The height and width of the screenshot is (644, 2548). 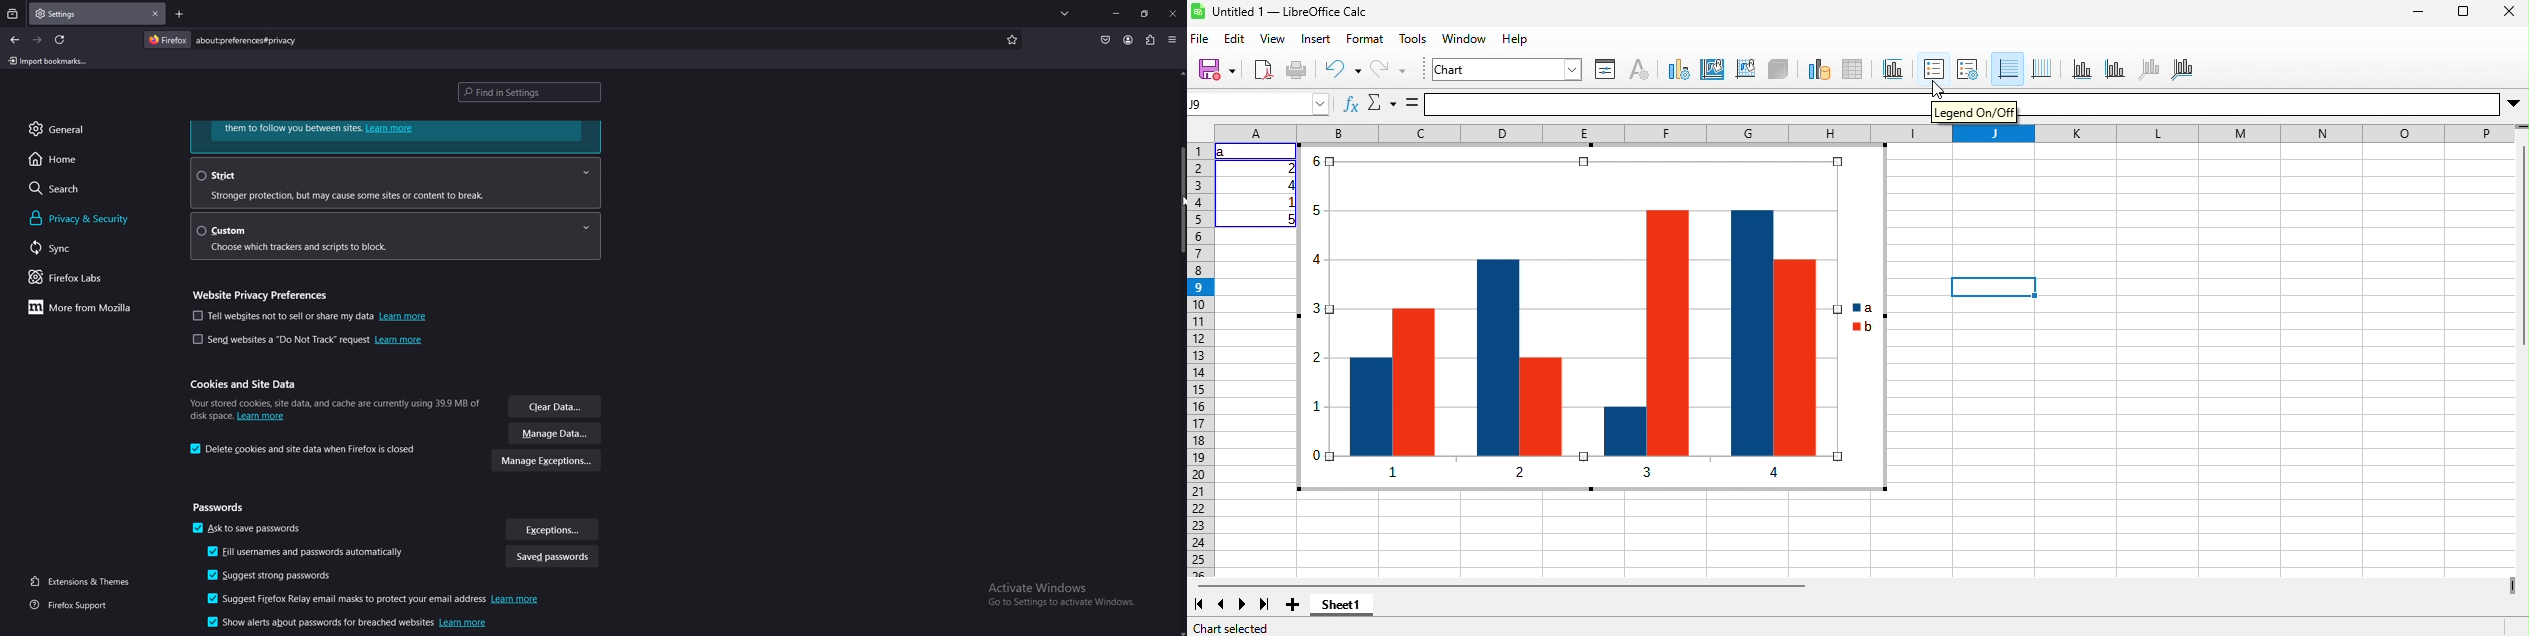 What do you see at coordinates (1365, 40) in the screenshot?
I see `format` at bounding box center [1365, 40].